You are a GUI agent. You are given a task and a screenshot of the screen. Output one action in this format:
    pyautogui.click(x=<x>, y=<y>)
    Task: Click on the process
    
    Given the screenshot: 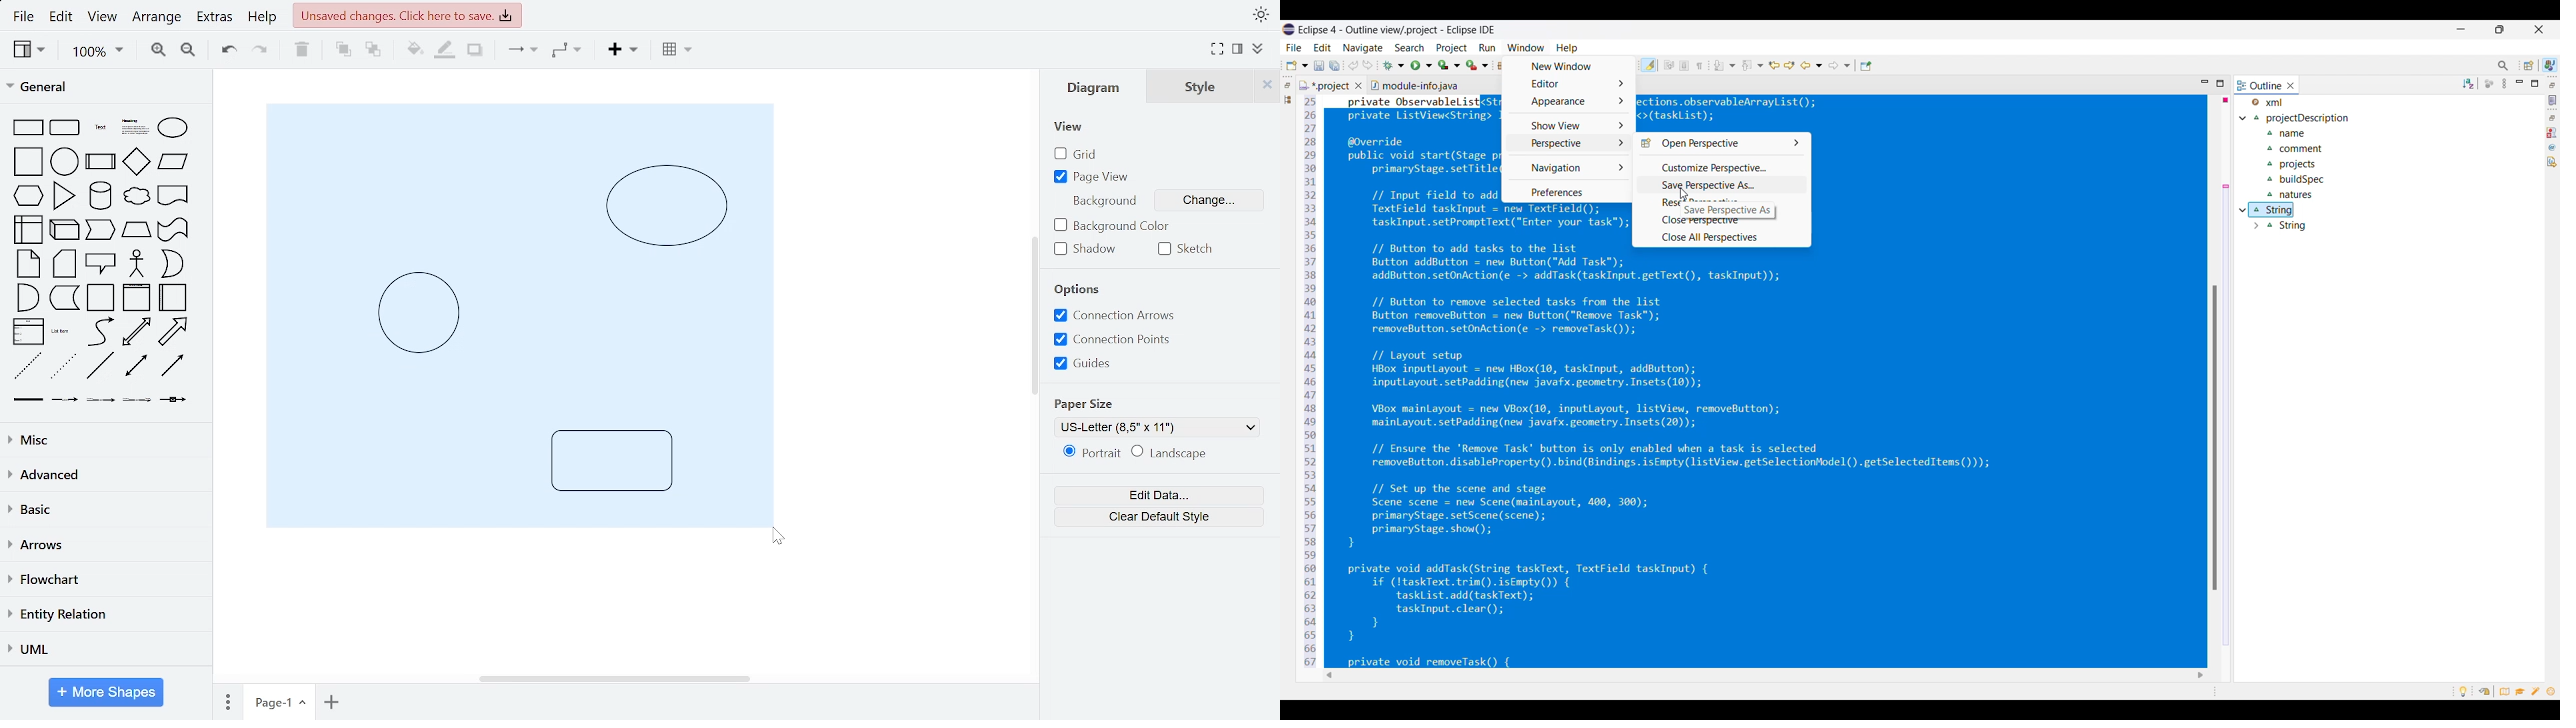 What is the action you would take?
    pyautogui.click(x=101, y=161)
    